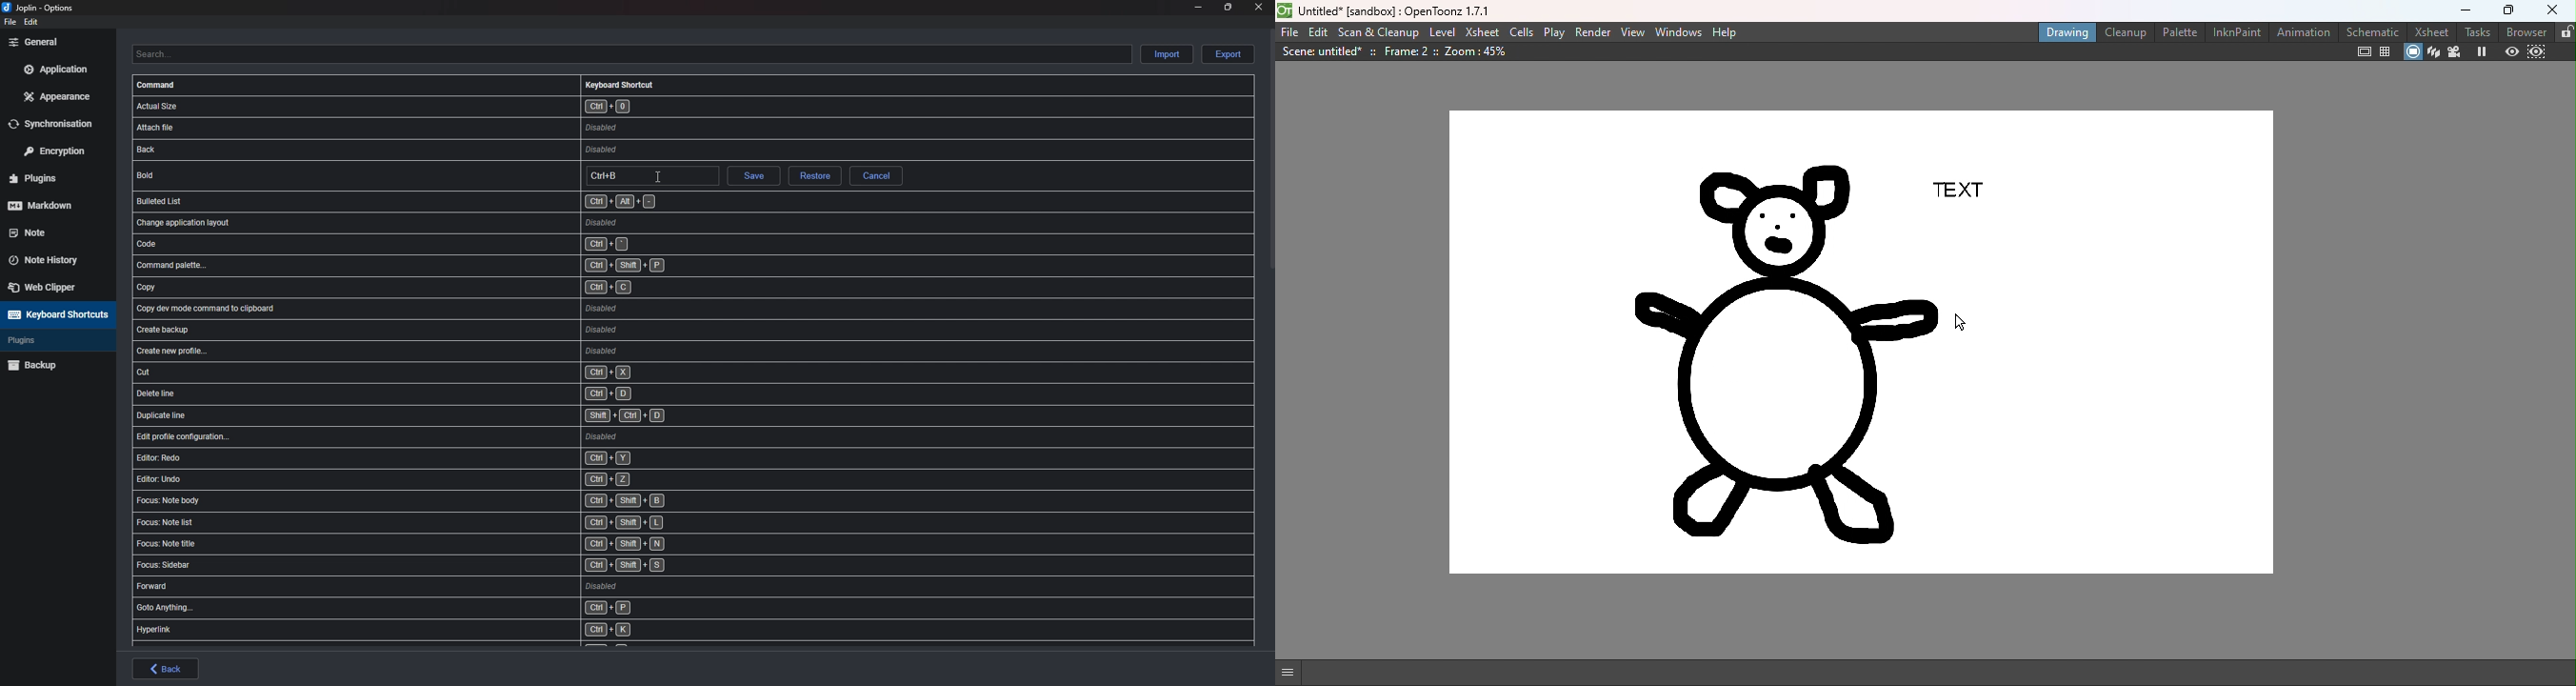 This screenshot has width=2576, height=700. Describe the element at coordinates (440, 609) in the screenshot. I see `shortcut` at that location.